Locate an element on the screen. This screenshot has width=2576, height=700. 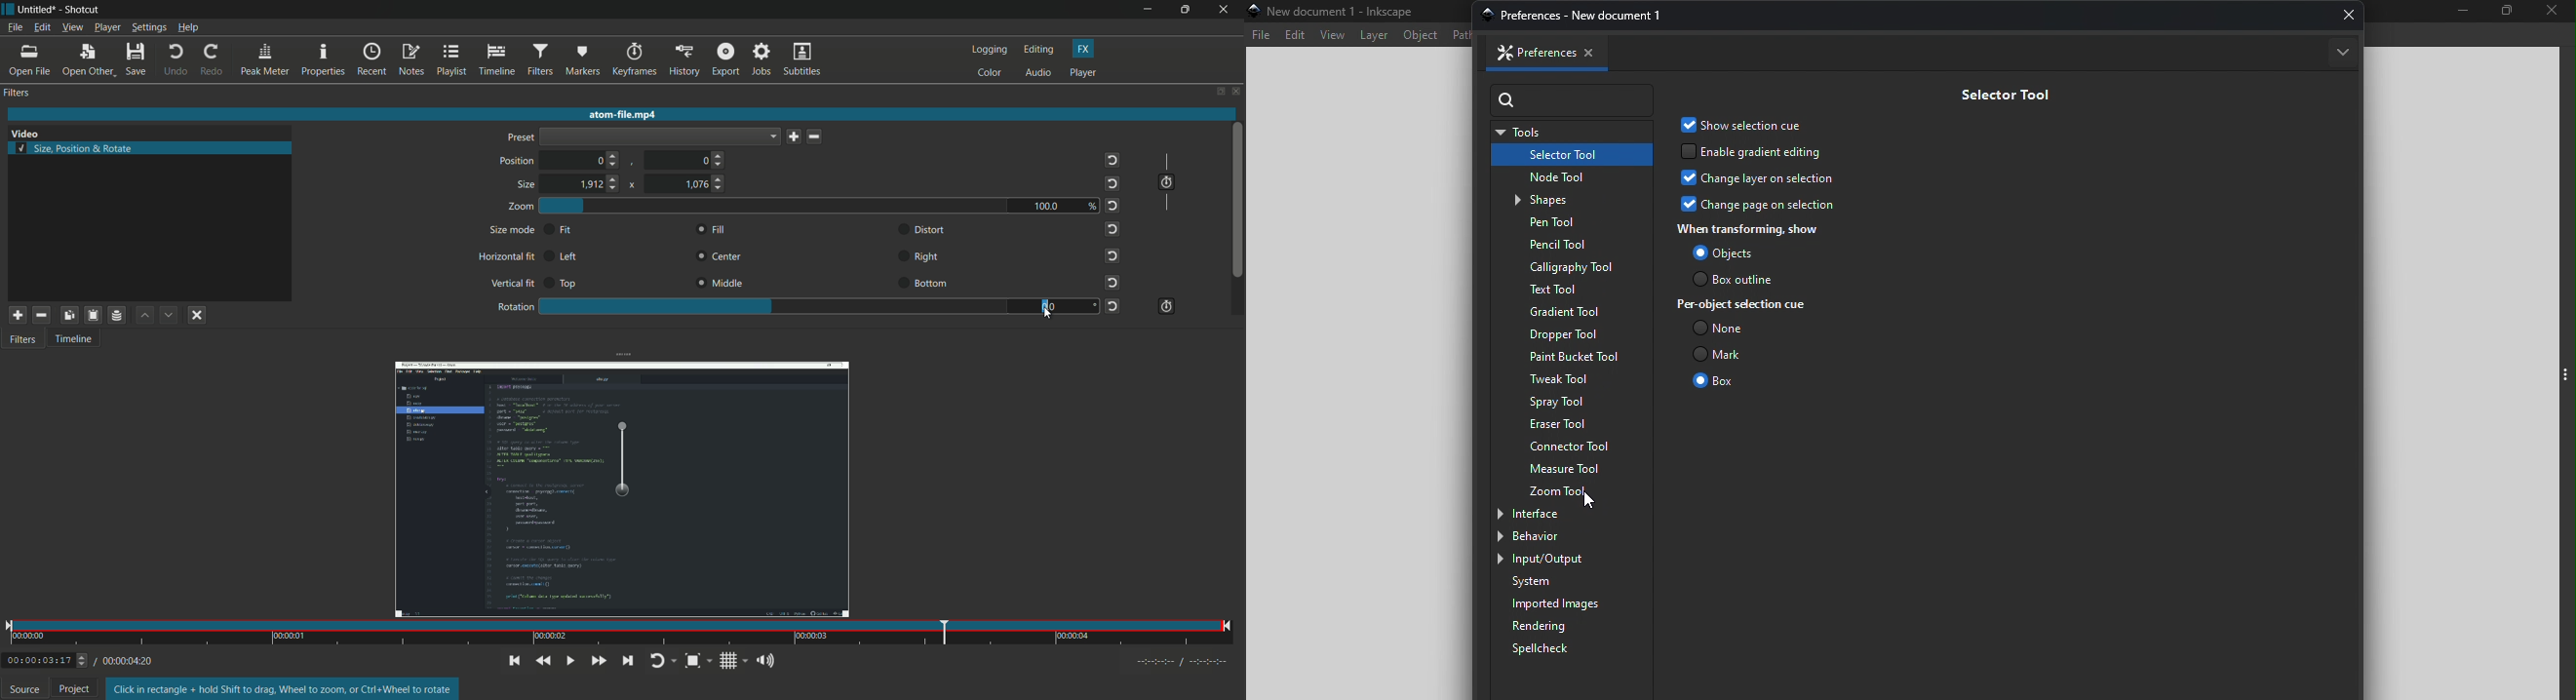
app icon is located at coordinates (1254, 11).